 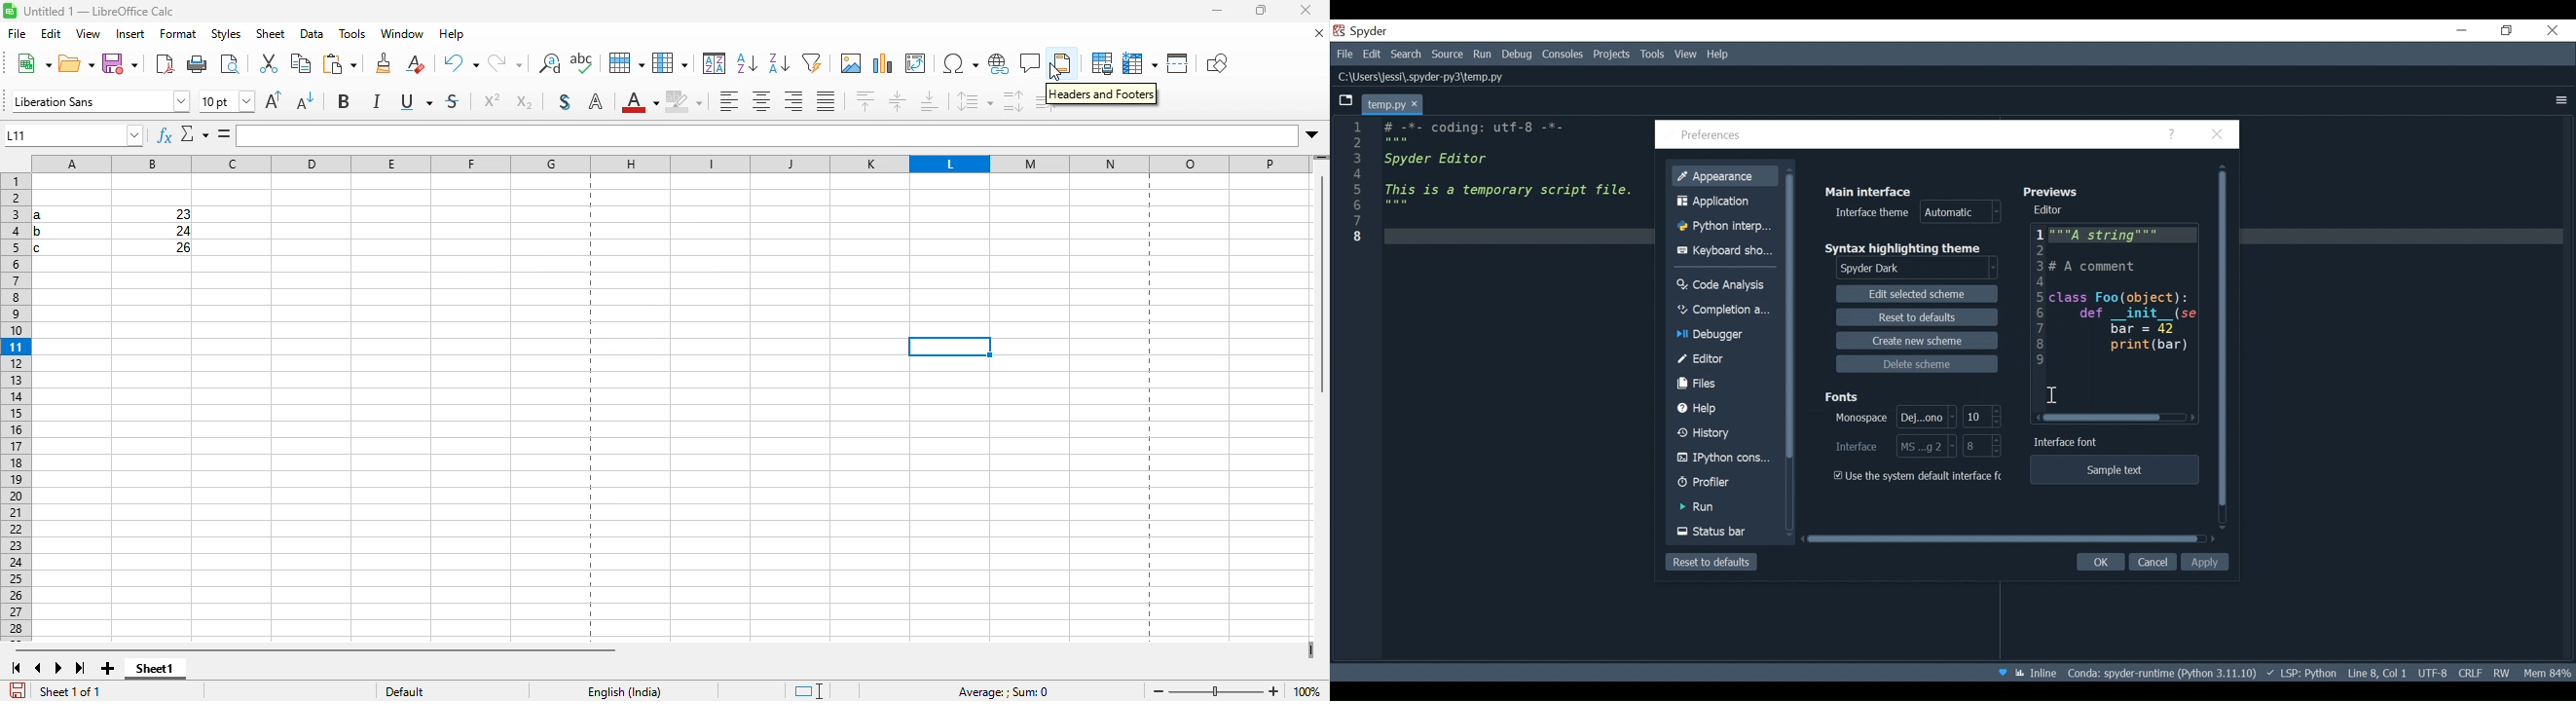 I want to click on IPython Console, so click(x=1724, y=460).